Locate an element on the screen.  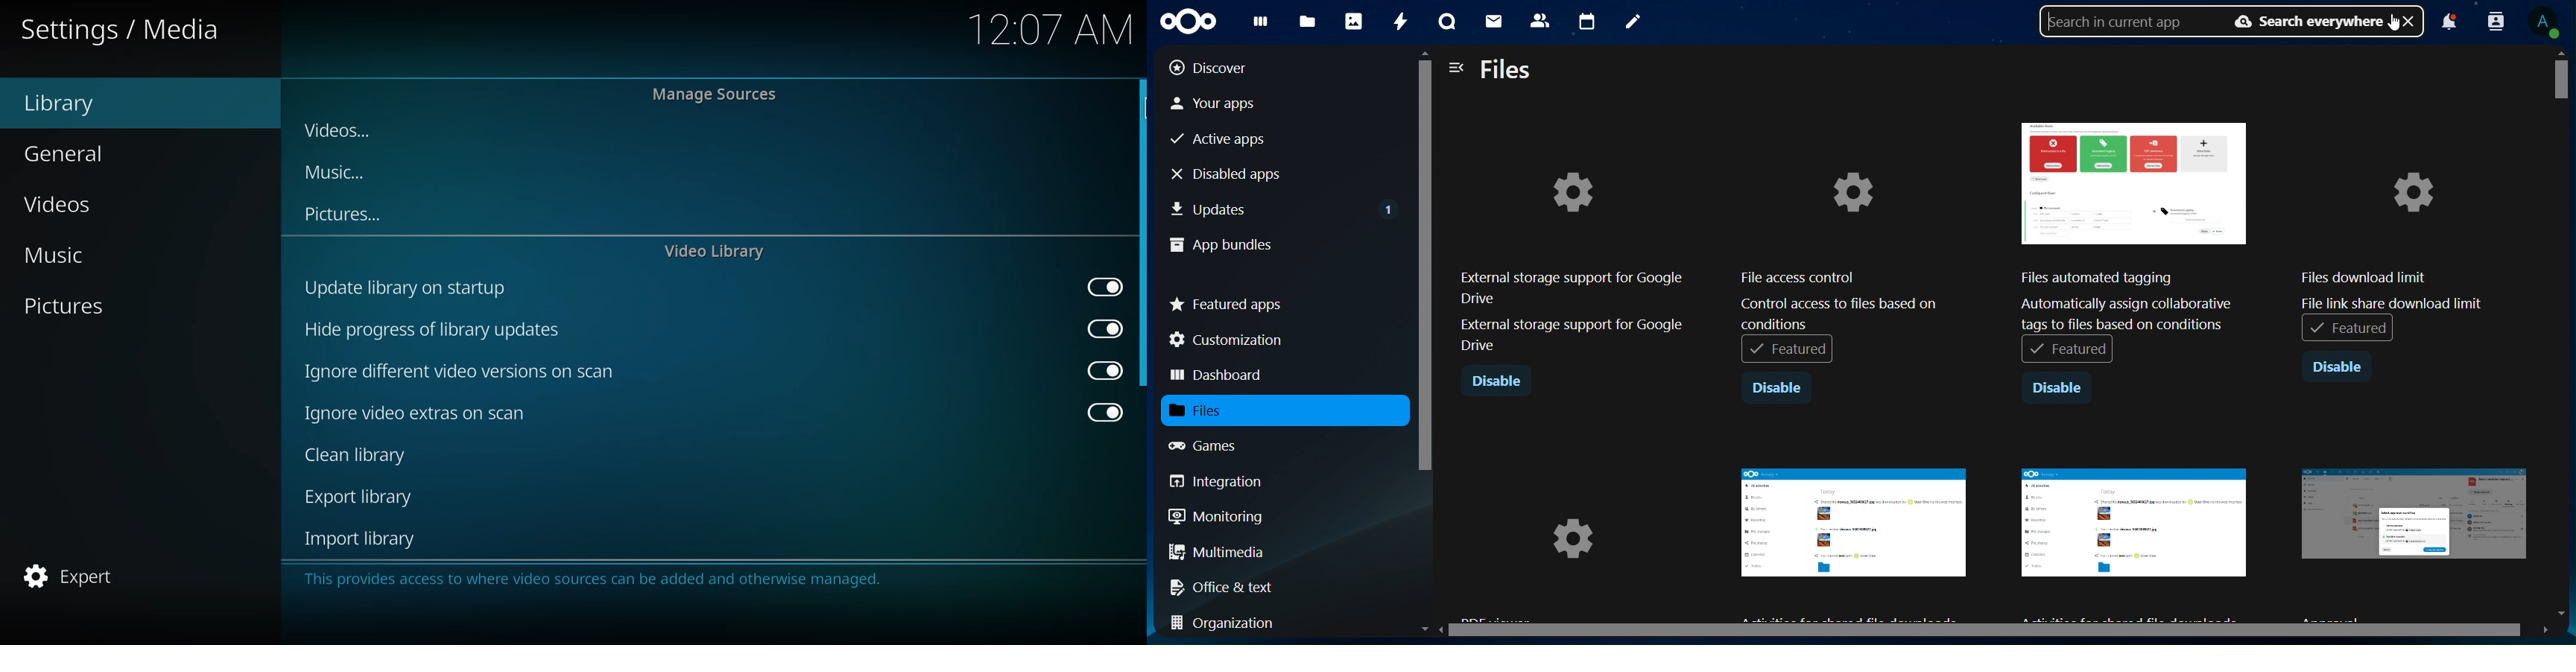
customization is located at coordinates (1230, 340).